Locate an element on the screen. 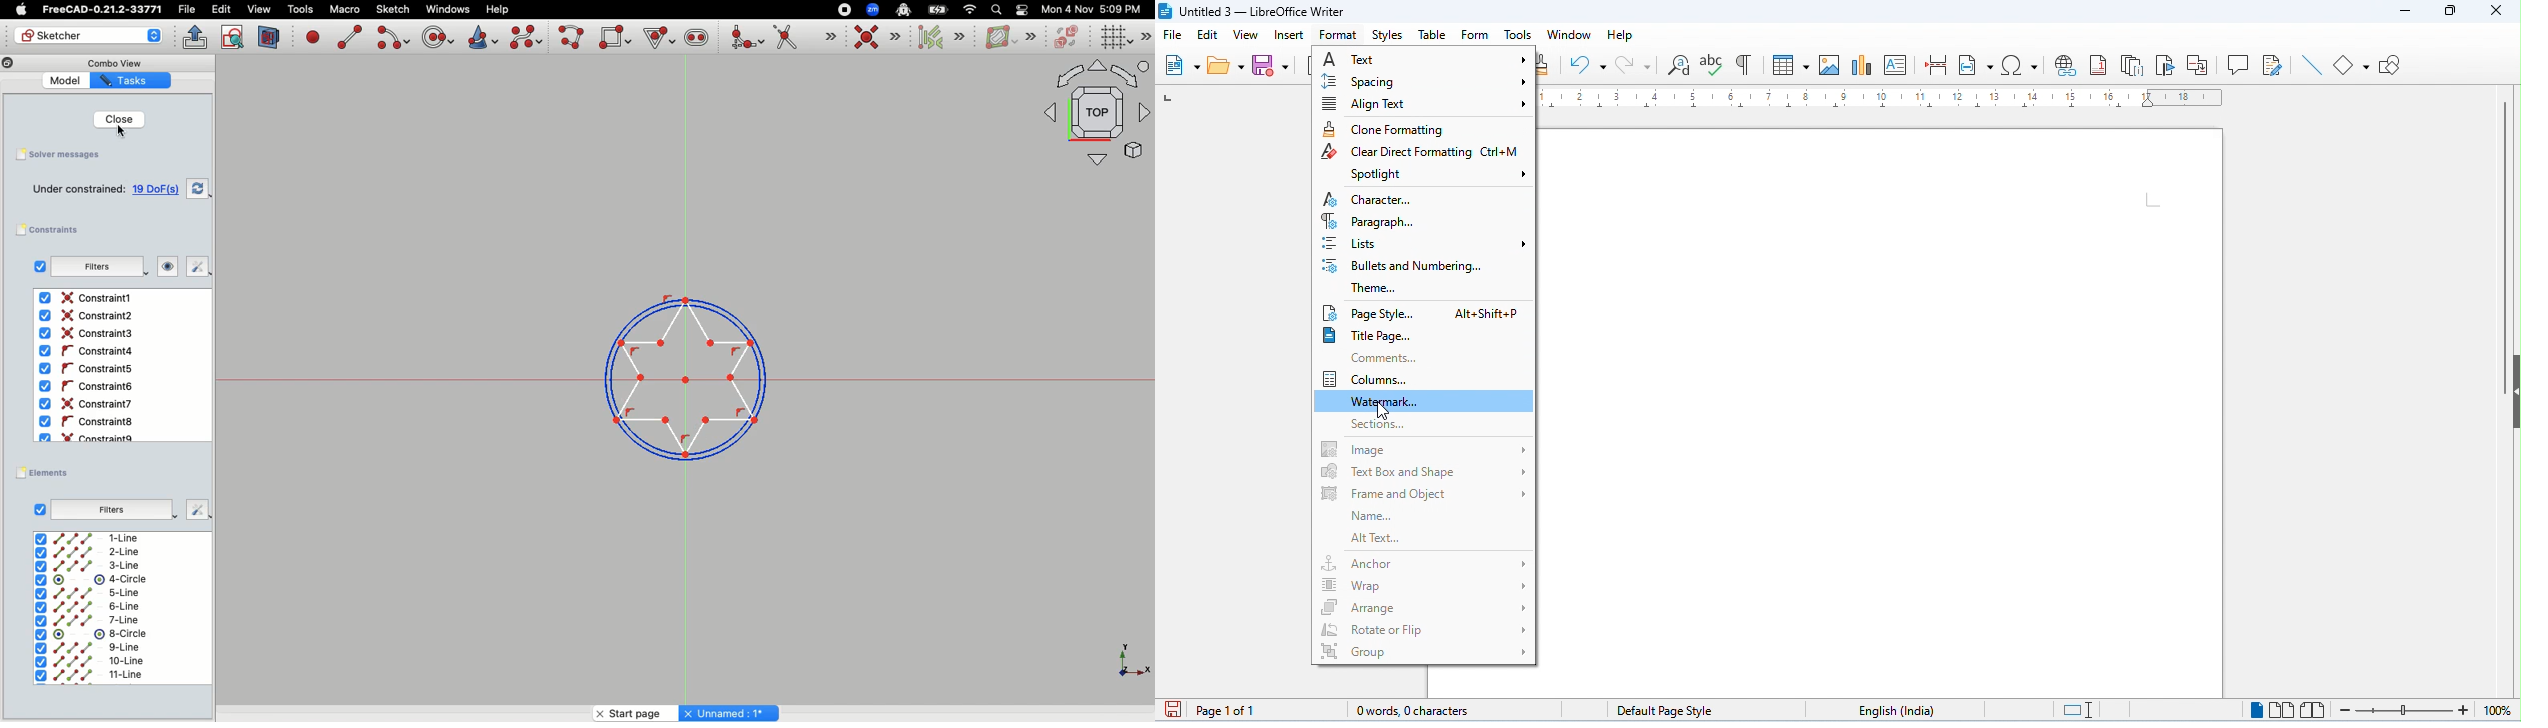  Create Regular Polygon is located at coordinates (658, 39).